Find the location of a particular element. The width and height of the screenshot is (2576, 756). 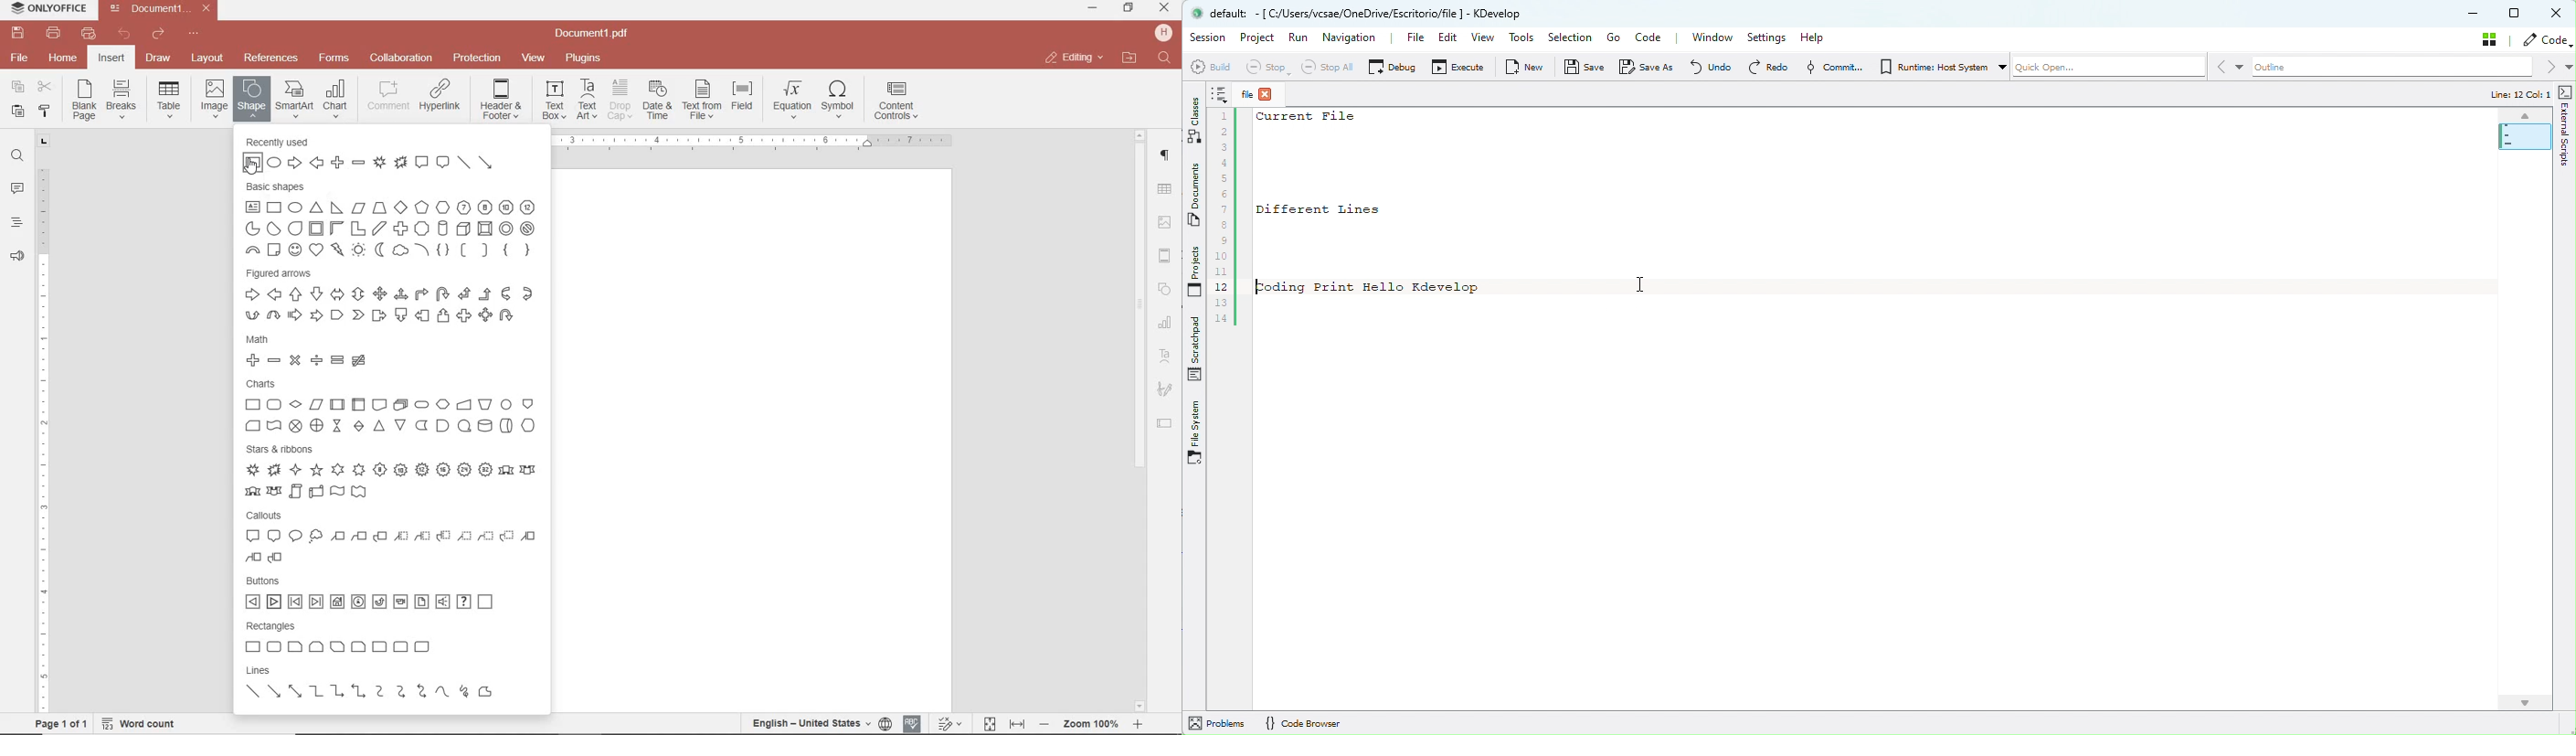

Session is located at coordinates (1208, 37).